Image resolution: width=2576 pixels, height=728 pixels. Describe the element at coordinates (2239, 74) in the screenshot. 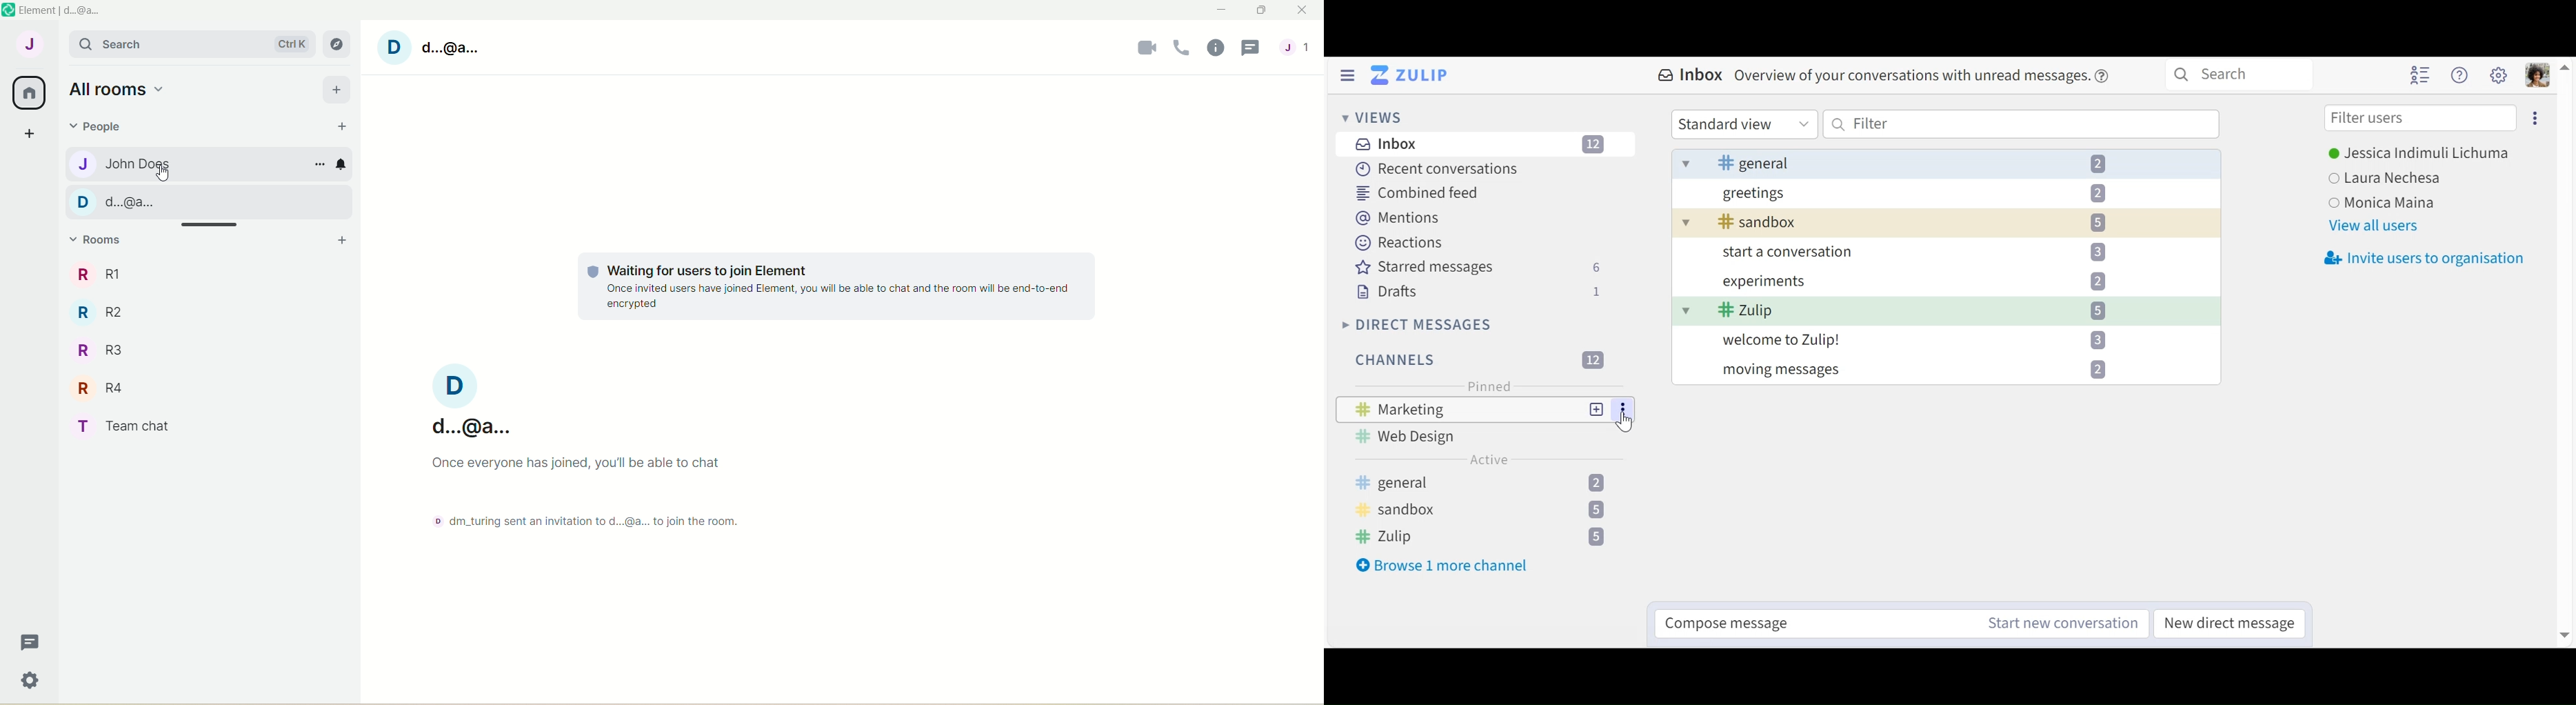

I see `Search` at that location.